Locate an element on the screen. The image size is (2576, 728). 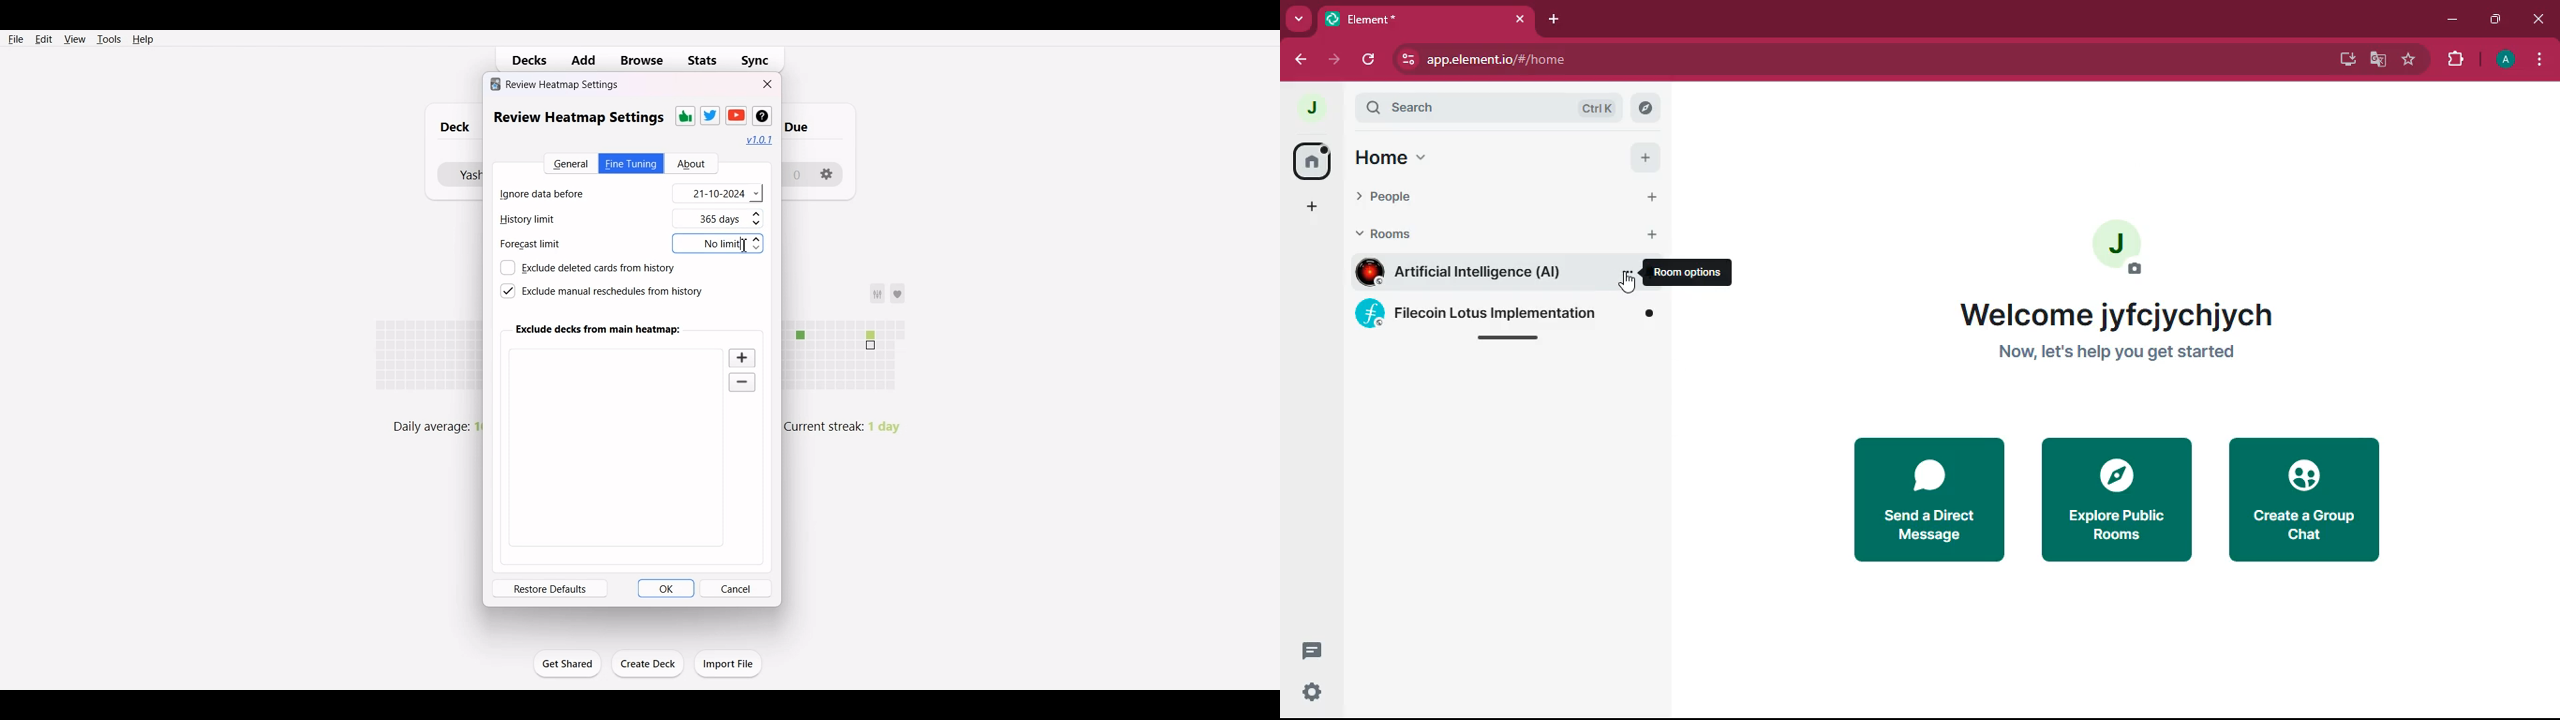
back is located at coordinates (1302, 62).